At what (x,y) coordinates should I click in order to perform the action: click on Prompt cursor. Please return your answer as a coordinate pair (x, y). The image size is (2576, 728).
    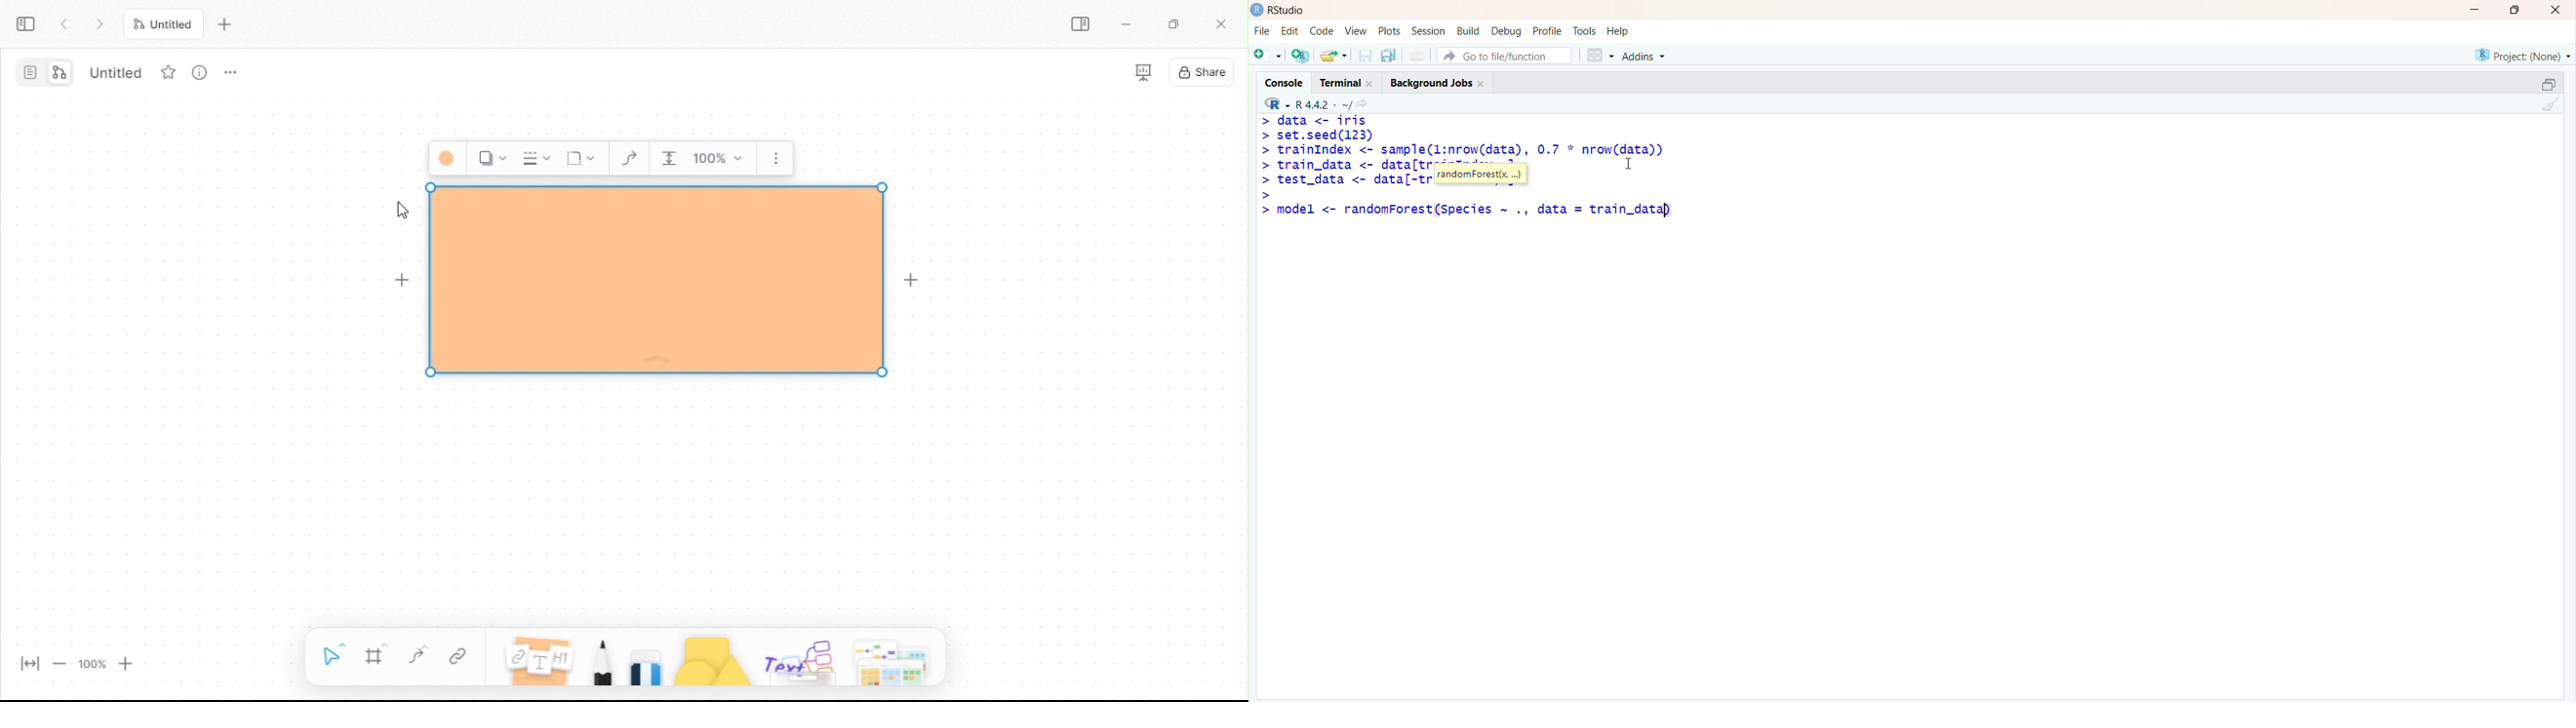
    Looking at the image, I should click on (1264, 150).